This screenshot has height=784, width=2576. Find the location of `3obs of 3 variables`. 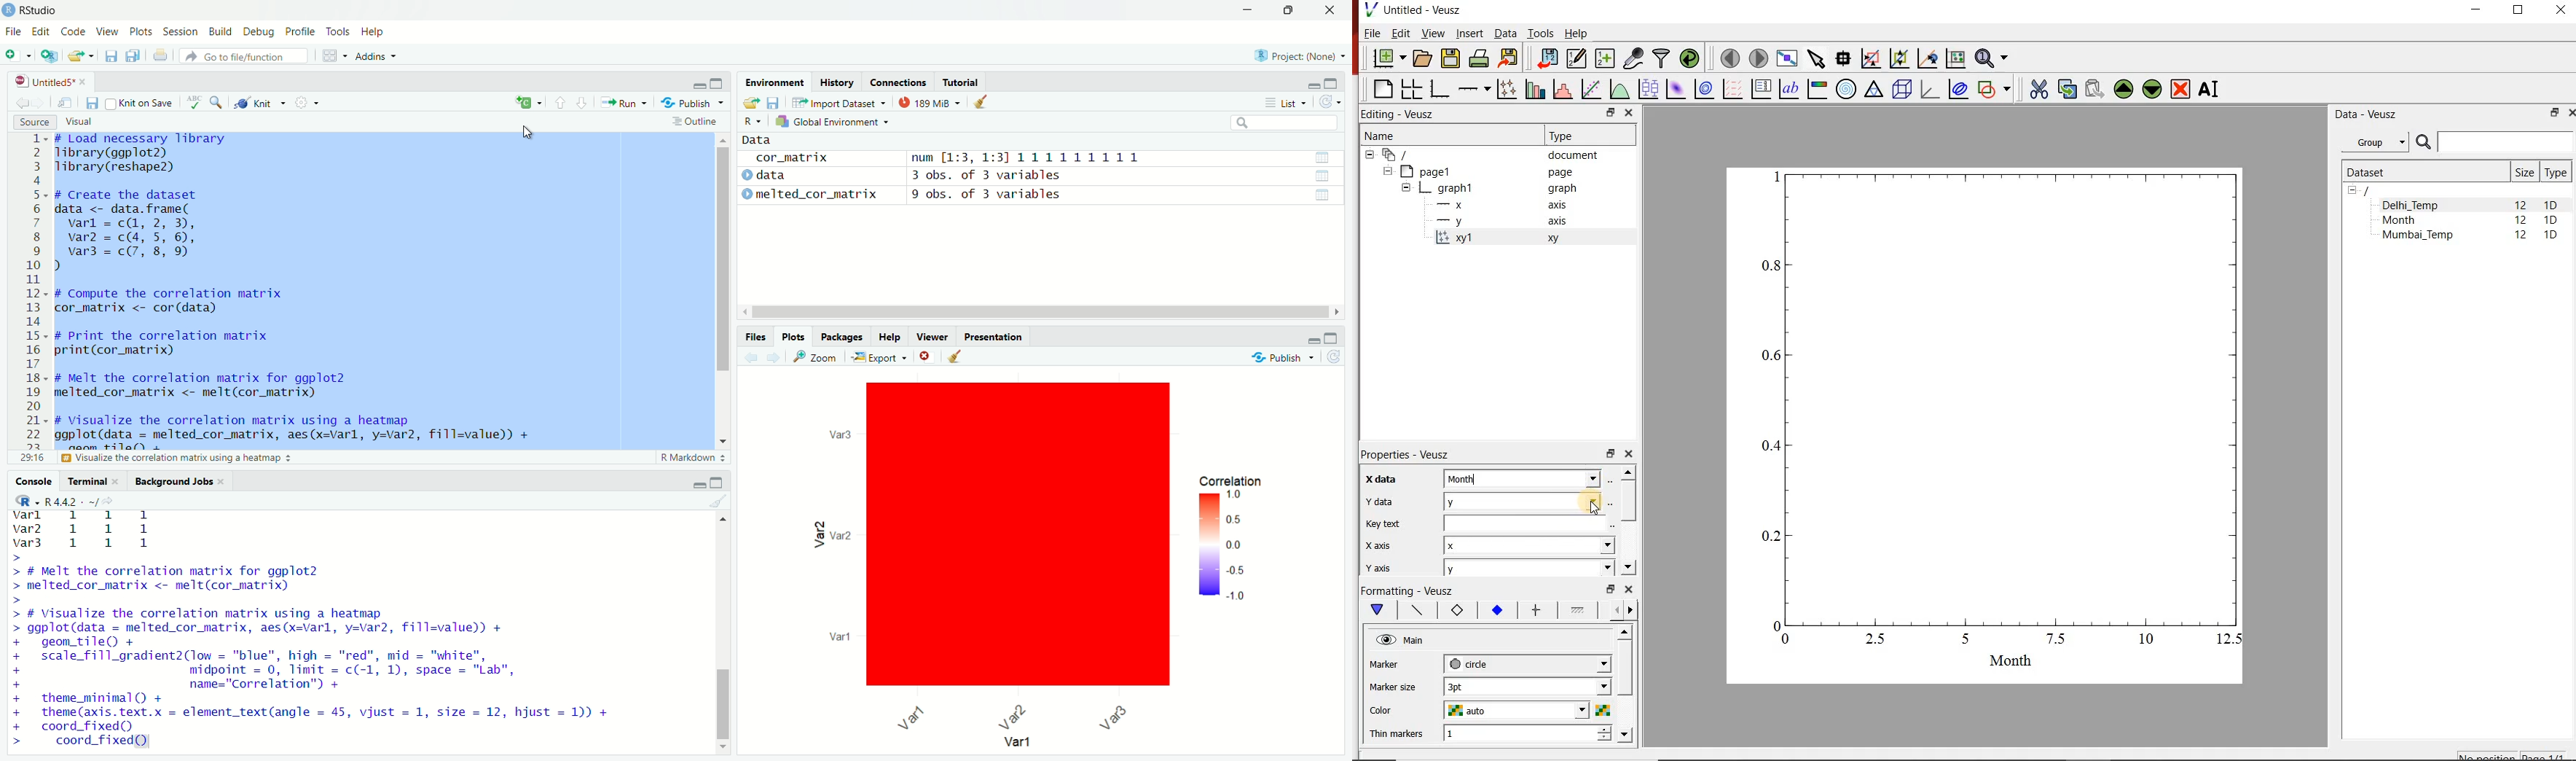

3obs of 3 variables is located at coordinates (1127, 176).